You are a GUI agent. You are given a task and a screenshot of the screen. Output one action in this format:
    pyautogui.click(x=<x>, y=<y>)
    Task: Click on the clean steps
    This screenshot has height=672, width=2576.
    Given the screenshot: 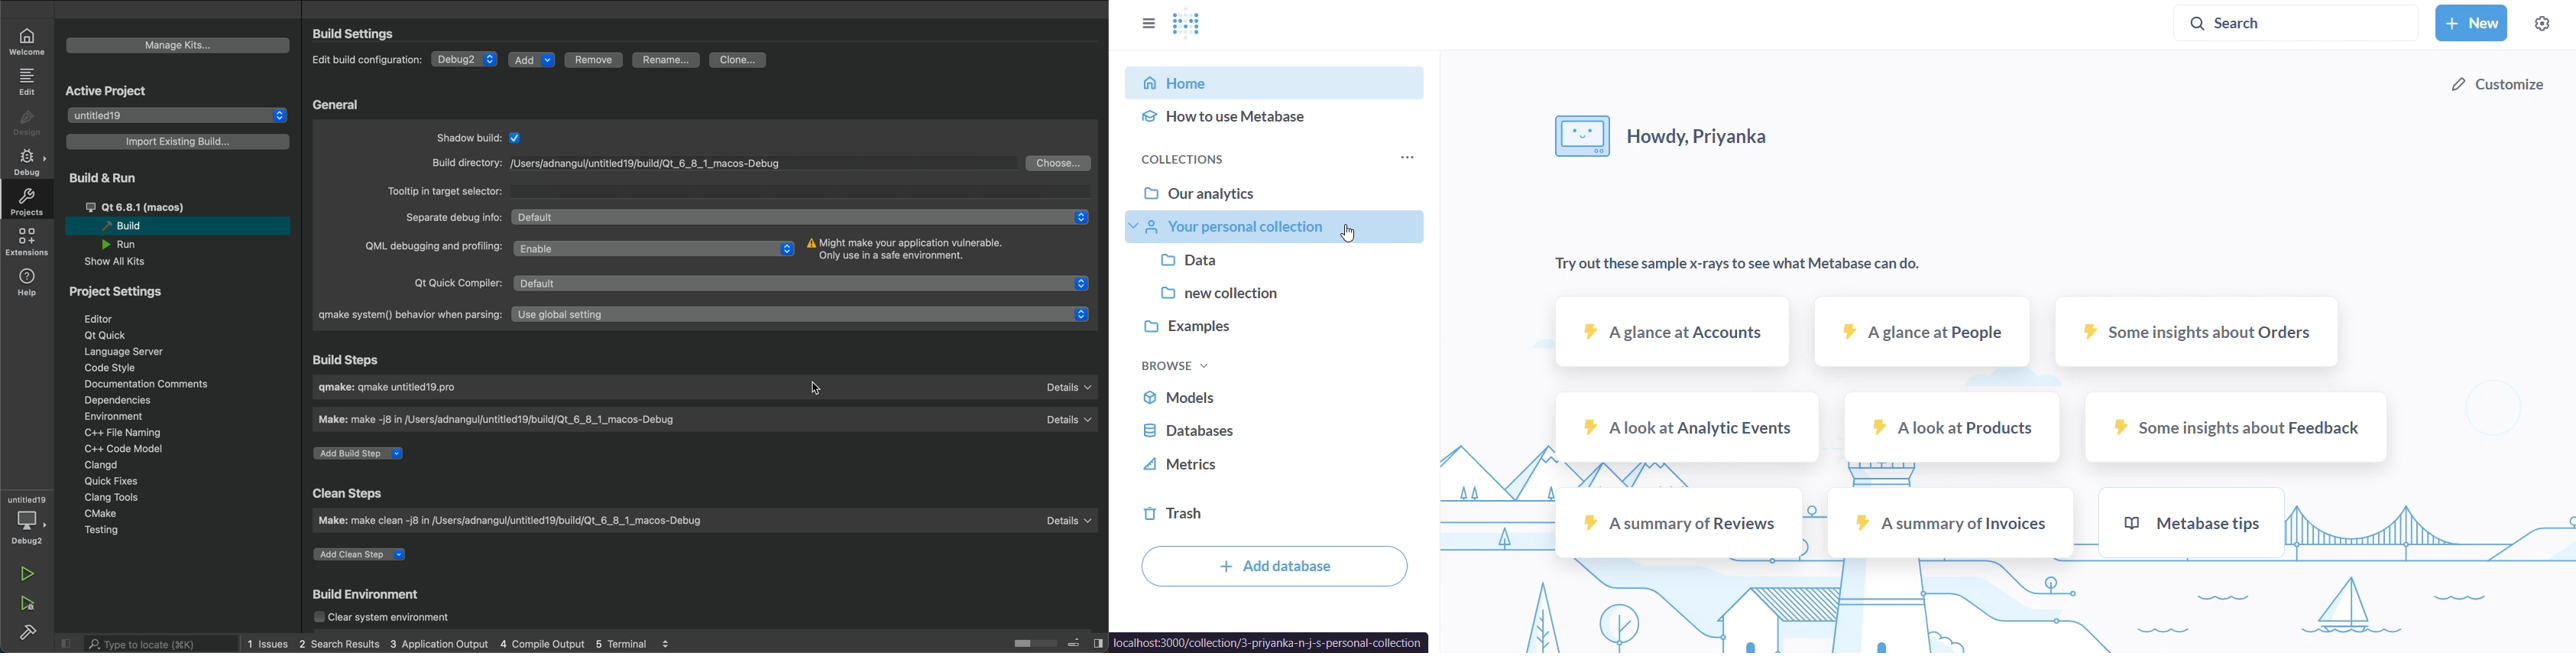 What is the action you would take?
    pyautogui.click(x=351, y=493)
    